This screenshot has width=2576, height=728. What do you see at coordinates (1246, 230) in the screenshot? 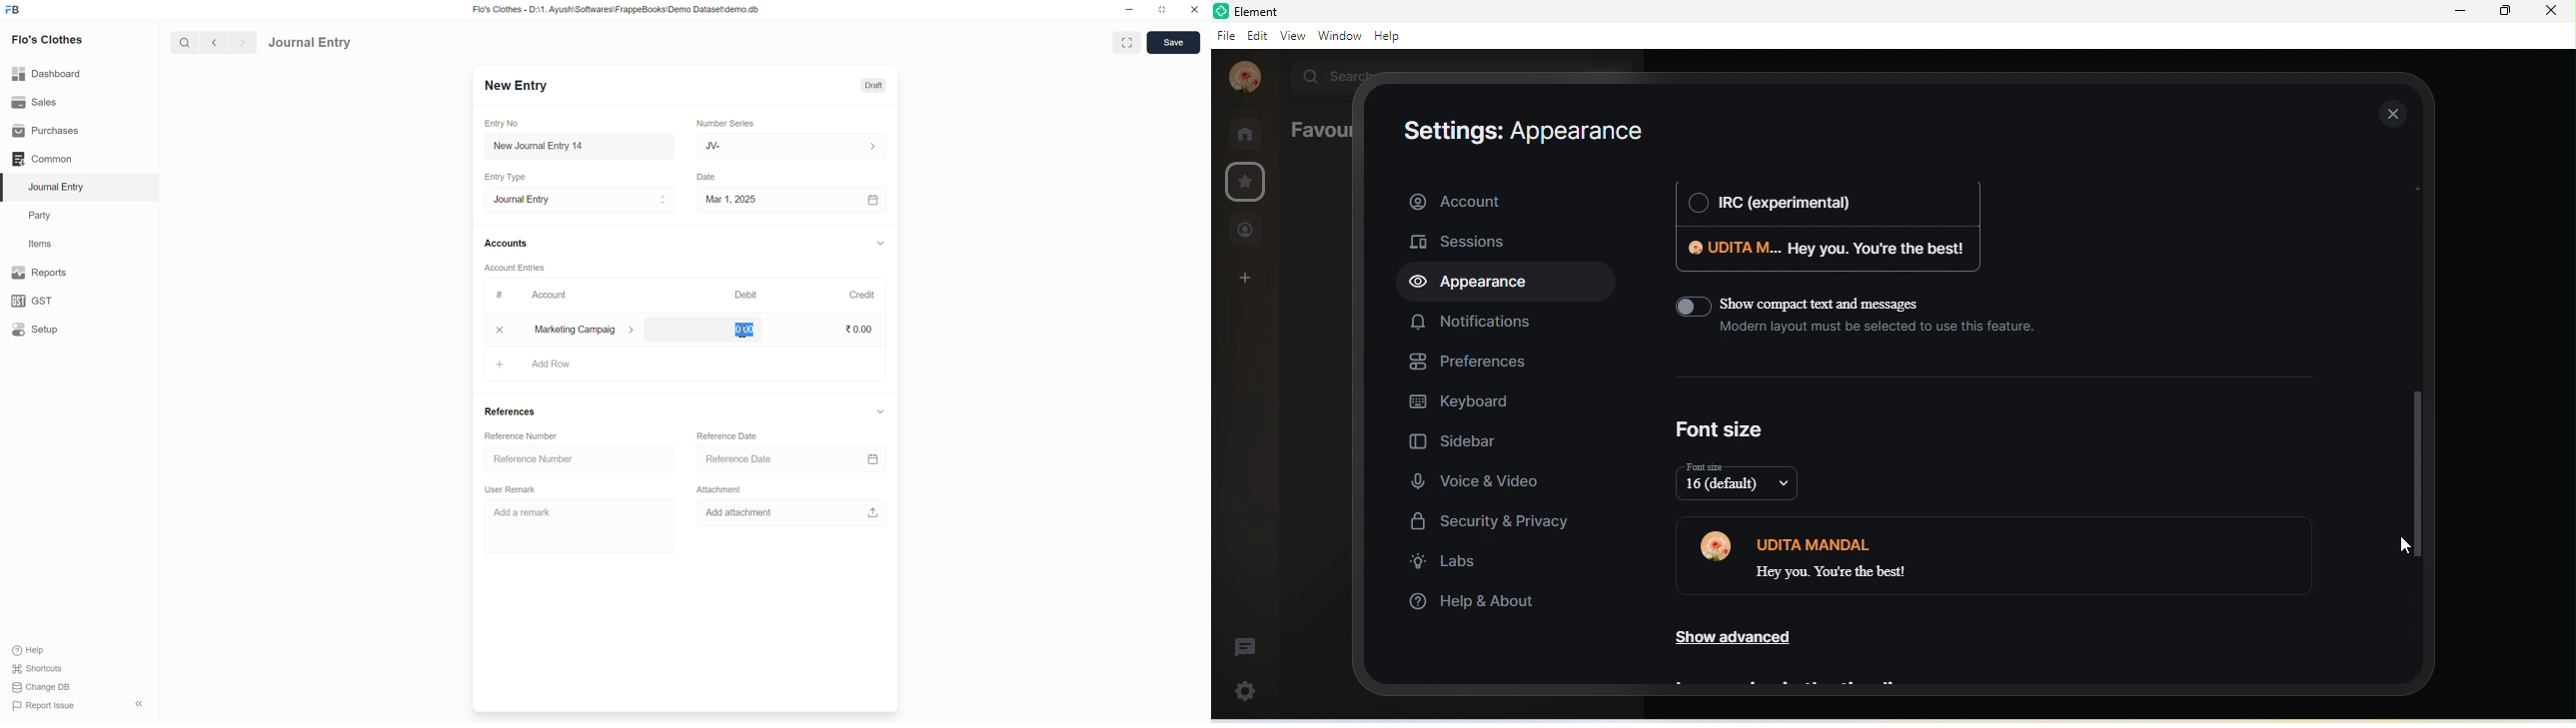
I see `people` at bounding box center [1246, 230].